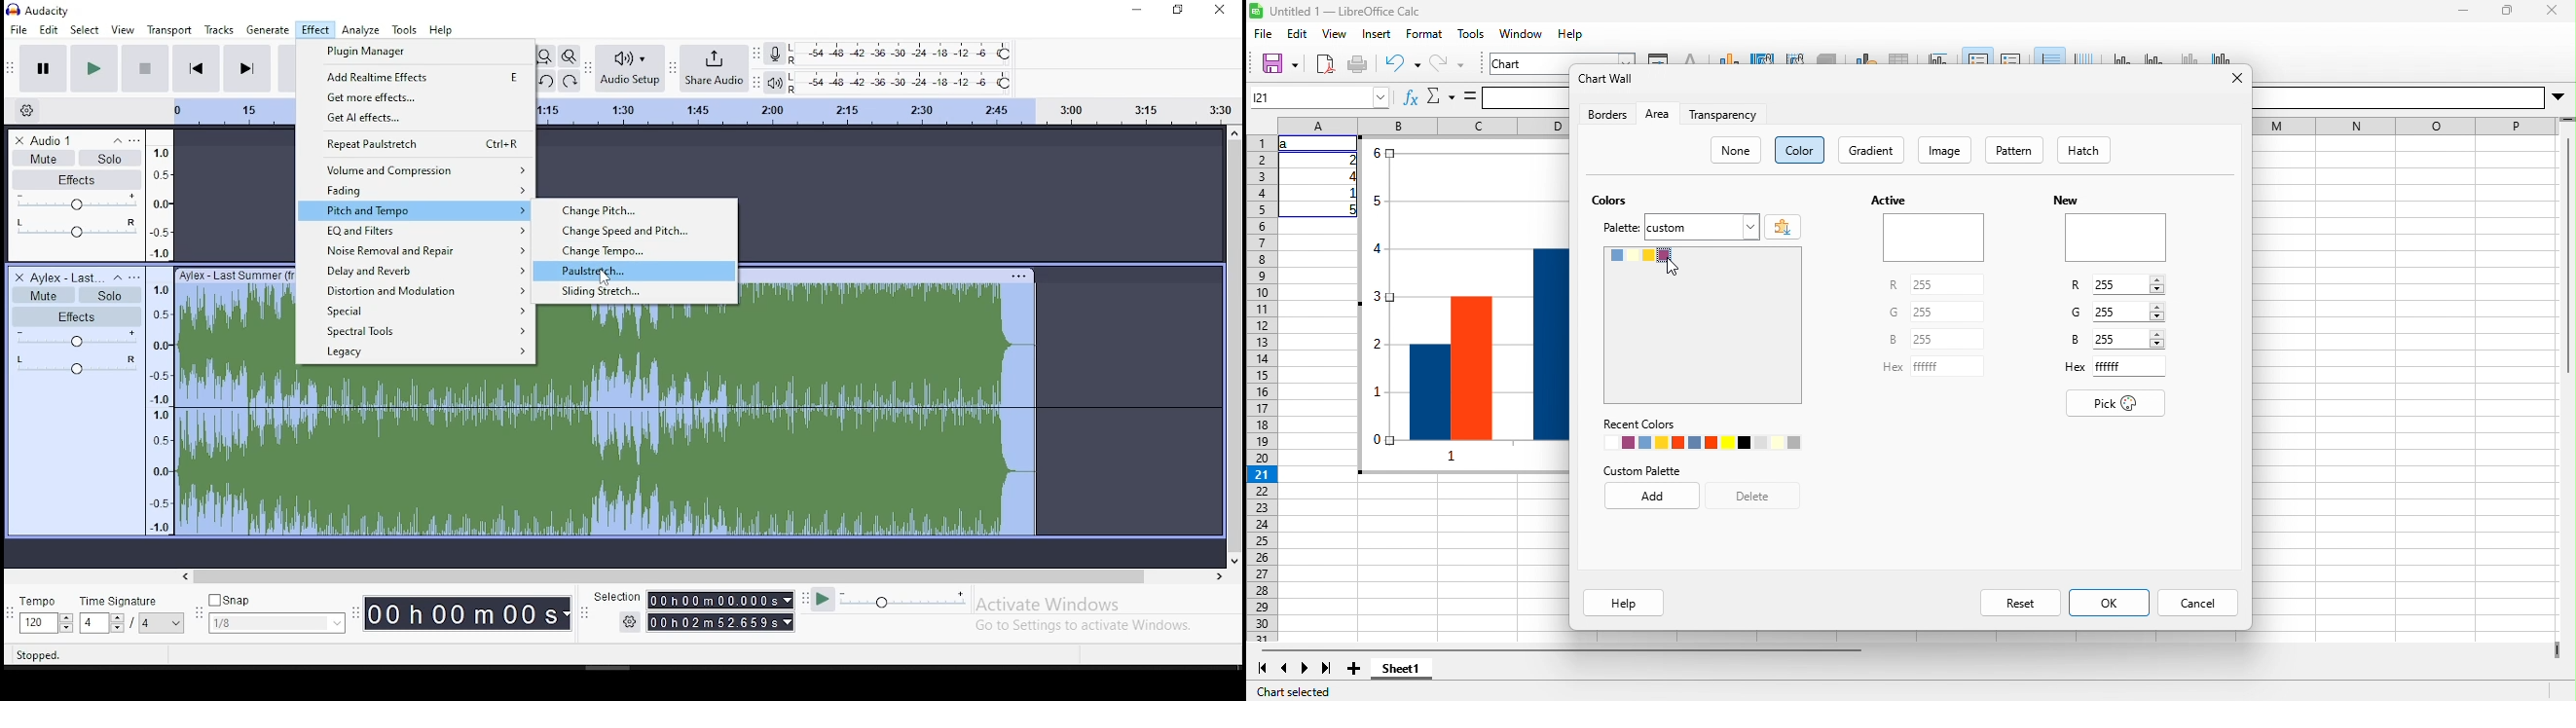 Image resolution: width=2576 pixels, height=728 pixels. Describe the element at coordinates (417, 97) in the screenshot. I see `get more effects` at that location.